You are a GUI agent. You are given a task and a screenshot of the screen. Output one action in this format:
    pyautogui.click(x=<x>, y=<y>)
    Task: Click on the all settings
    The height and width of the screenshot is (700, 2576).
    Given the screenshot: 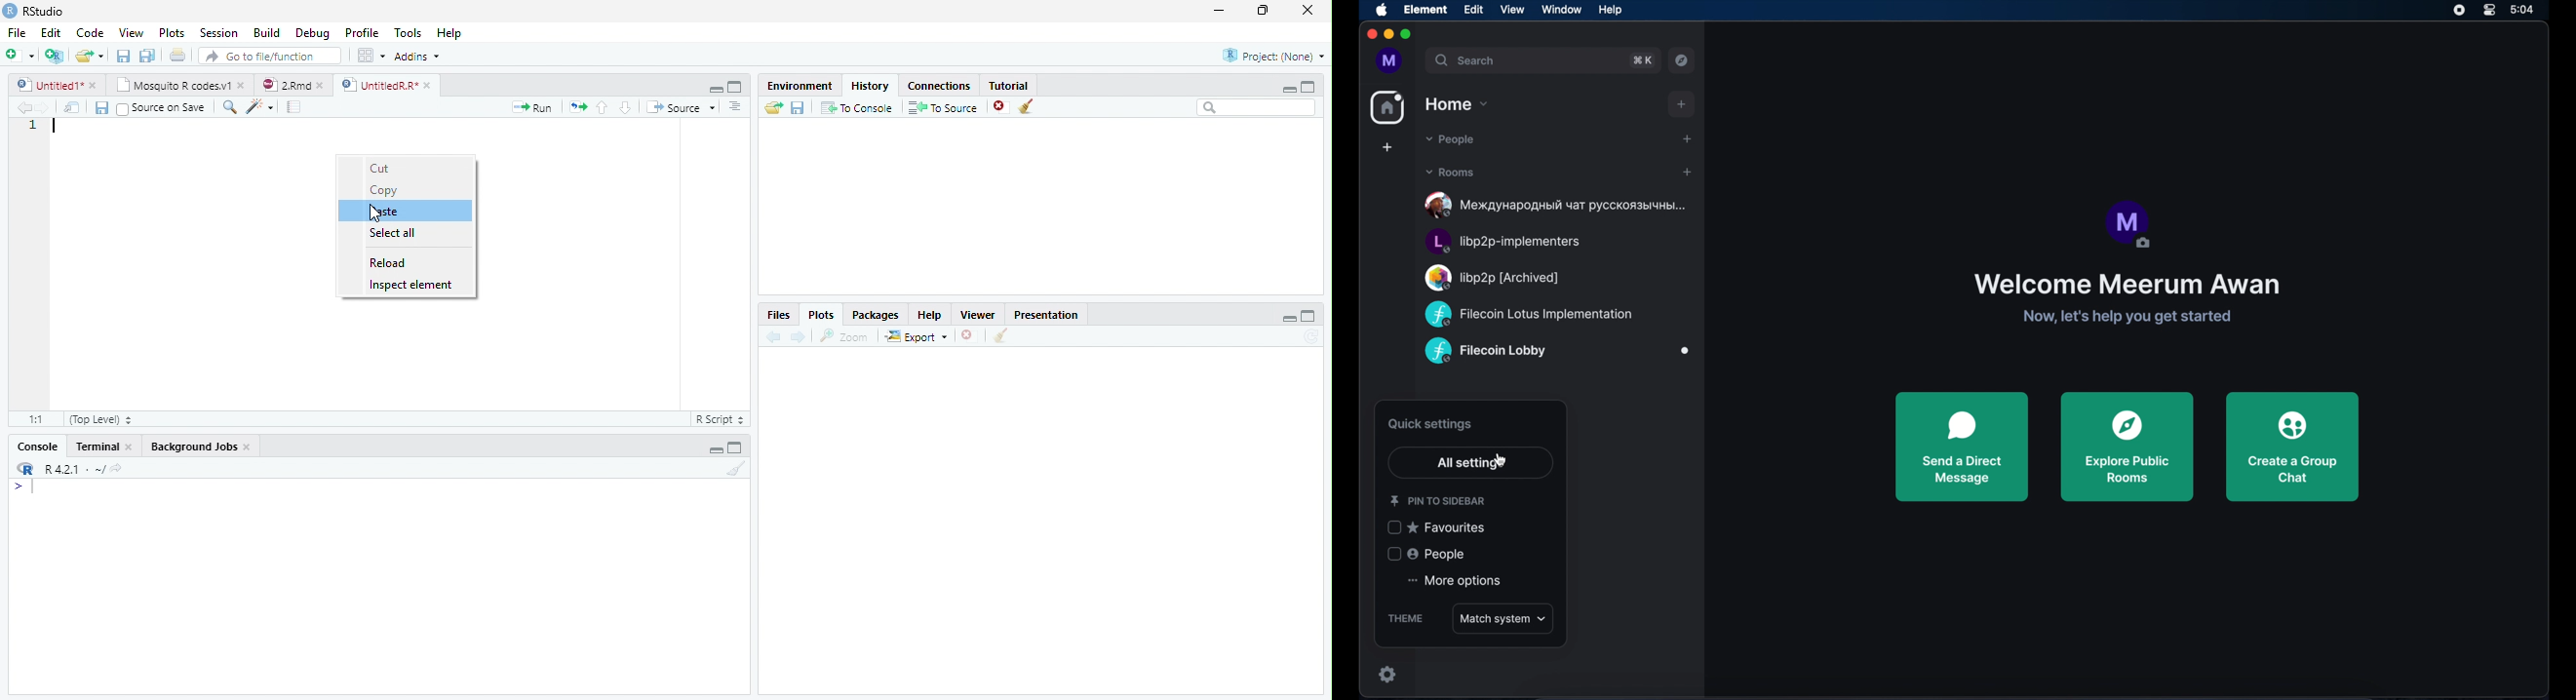 What is the action you would take?
    pyautogui.click(x=1471, y=464)
    